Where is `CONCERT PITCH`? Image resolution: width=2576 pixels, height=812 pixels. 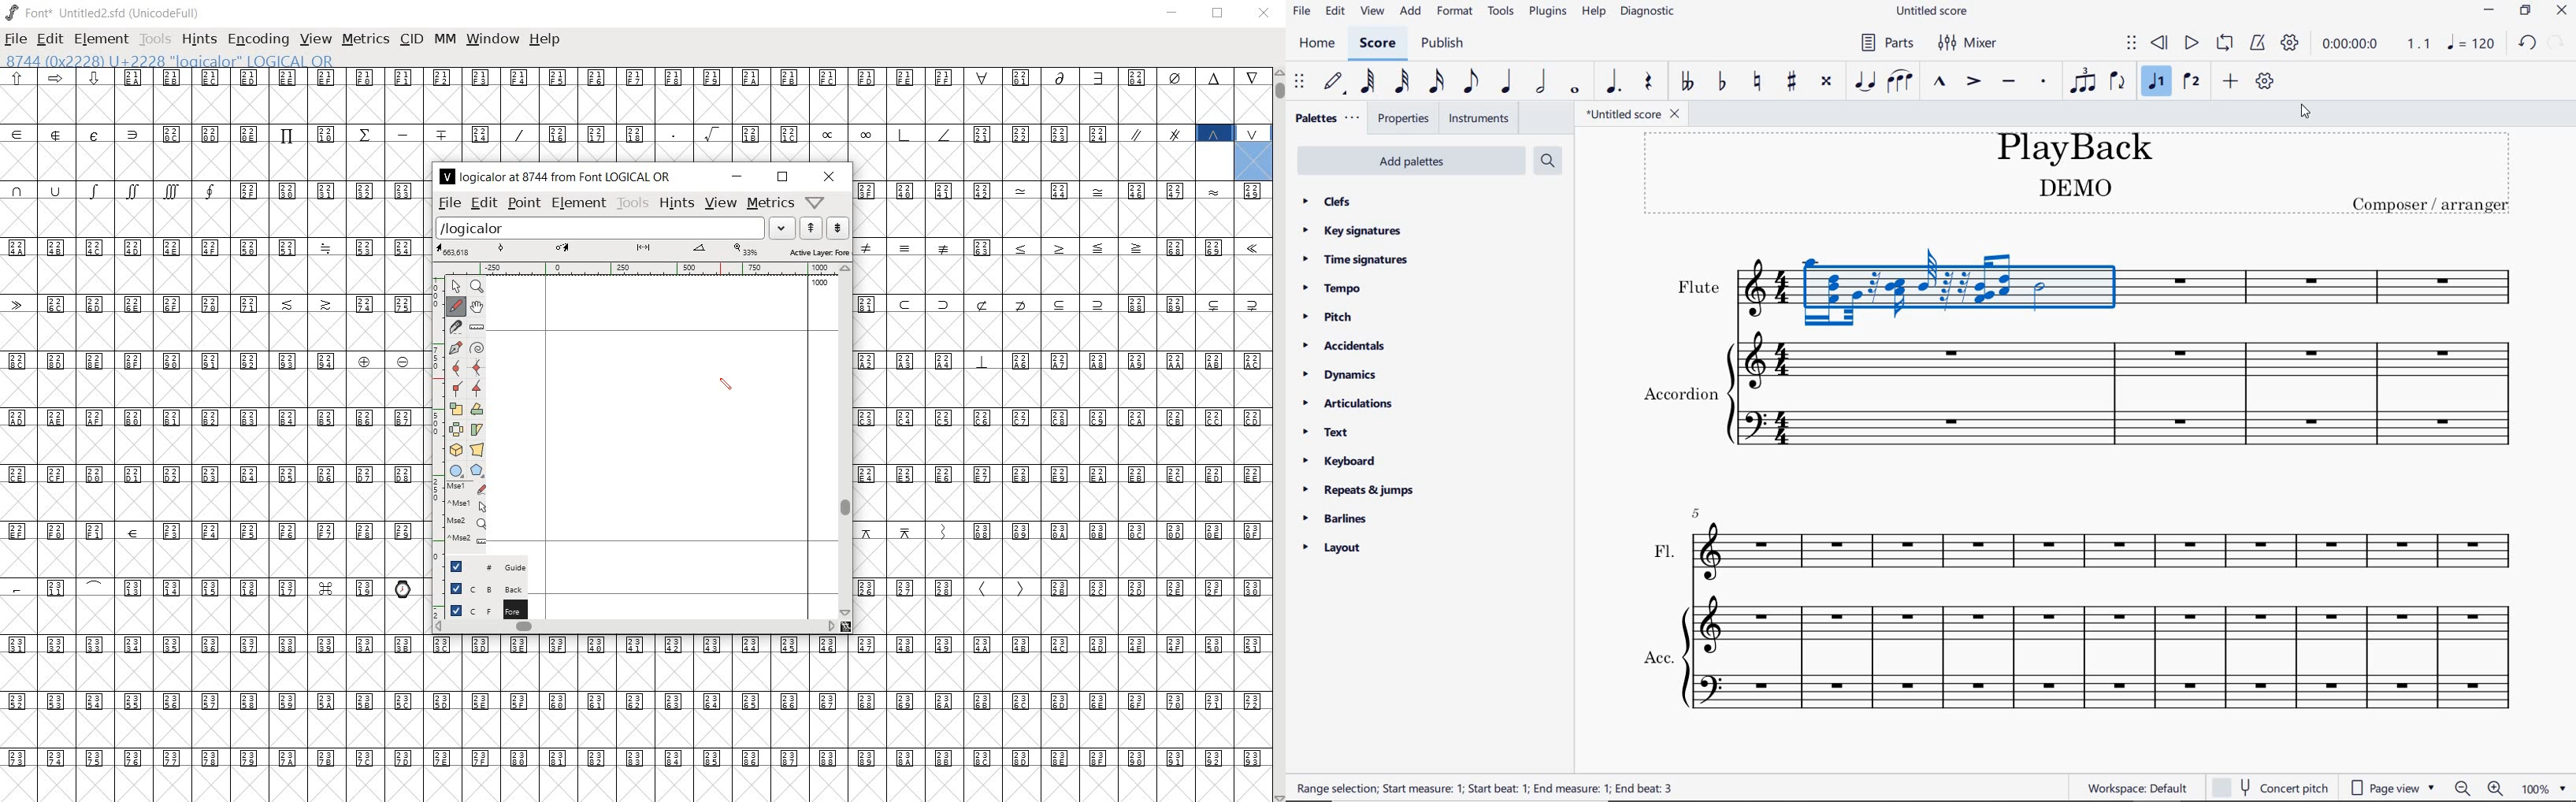 CONCERT PITCH is located at coordinates (2272, 787).